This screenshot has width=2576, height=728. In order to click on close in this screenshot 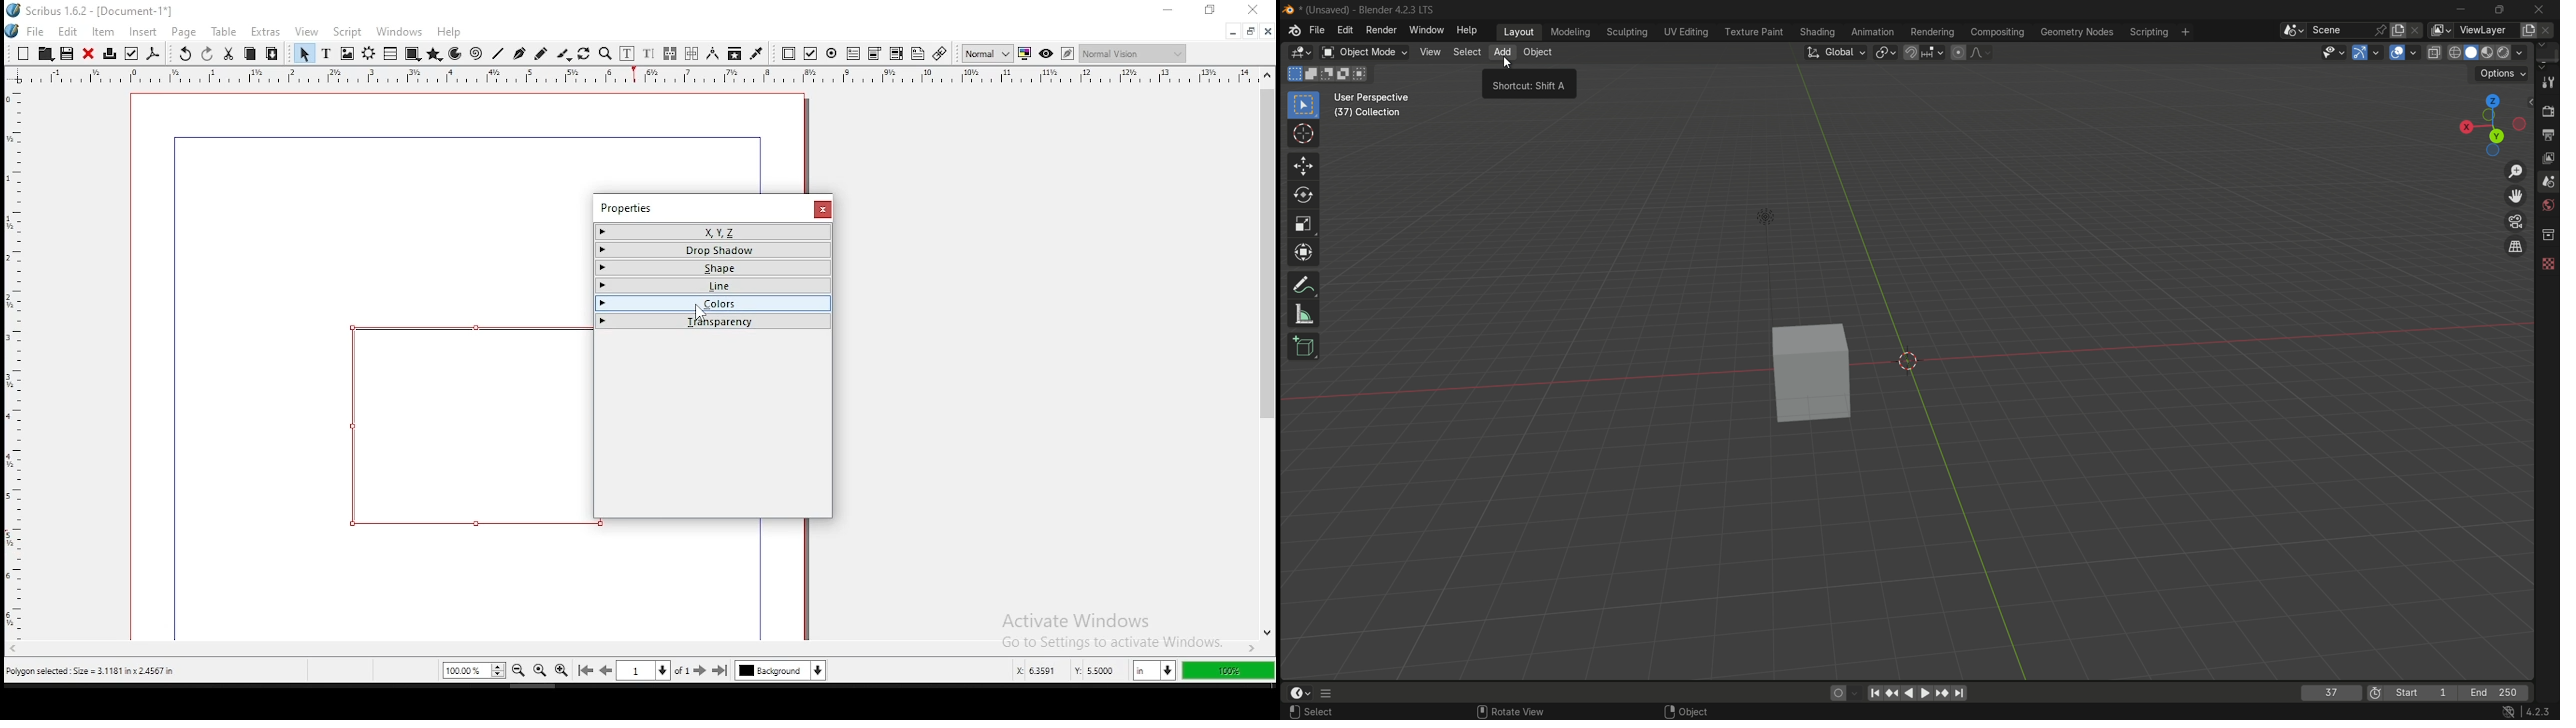, I will do `click(88, 54)`.